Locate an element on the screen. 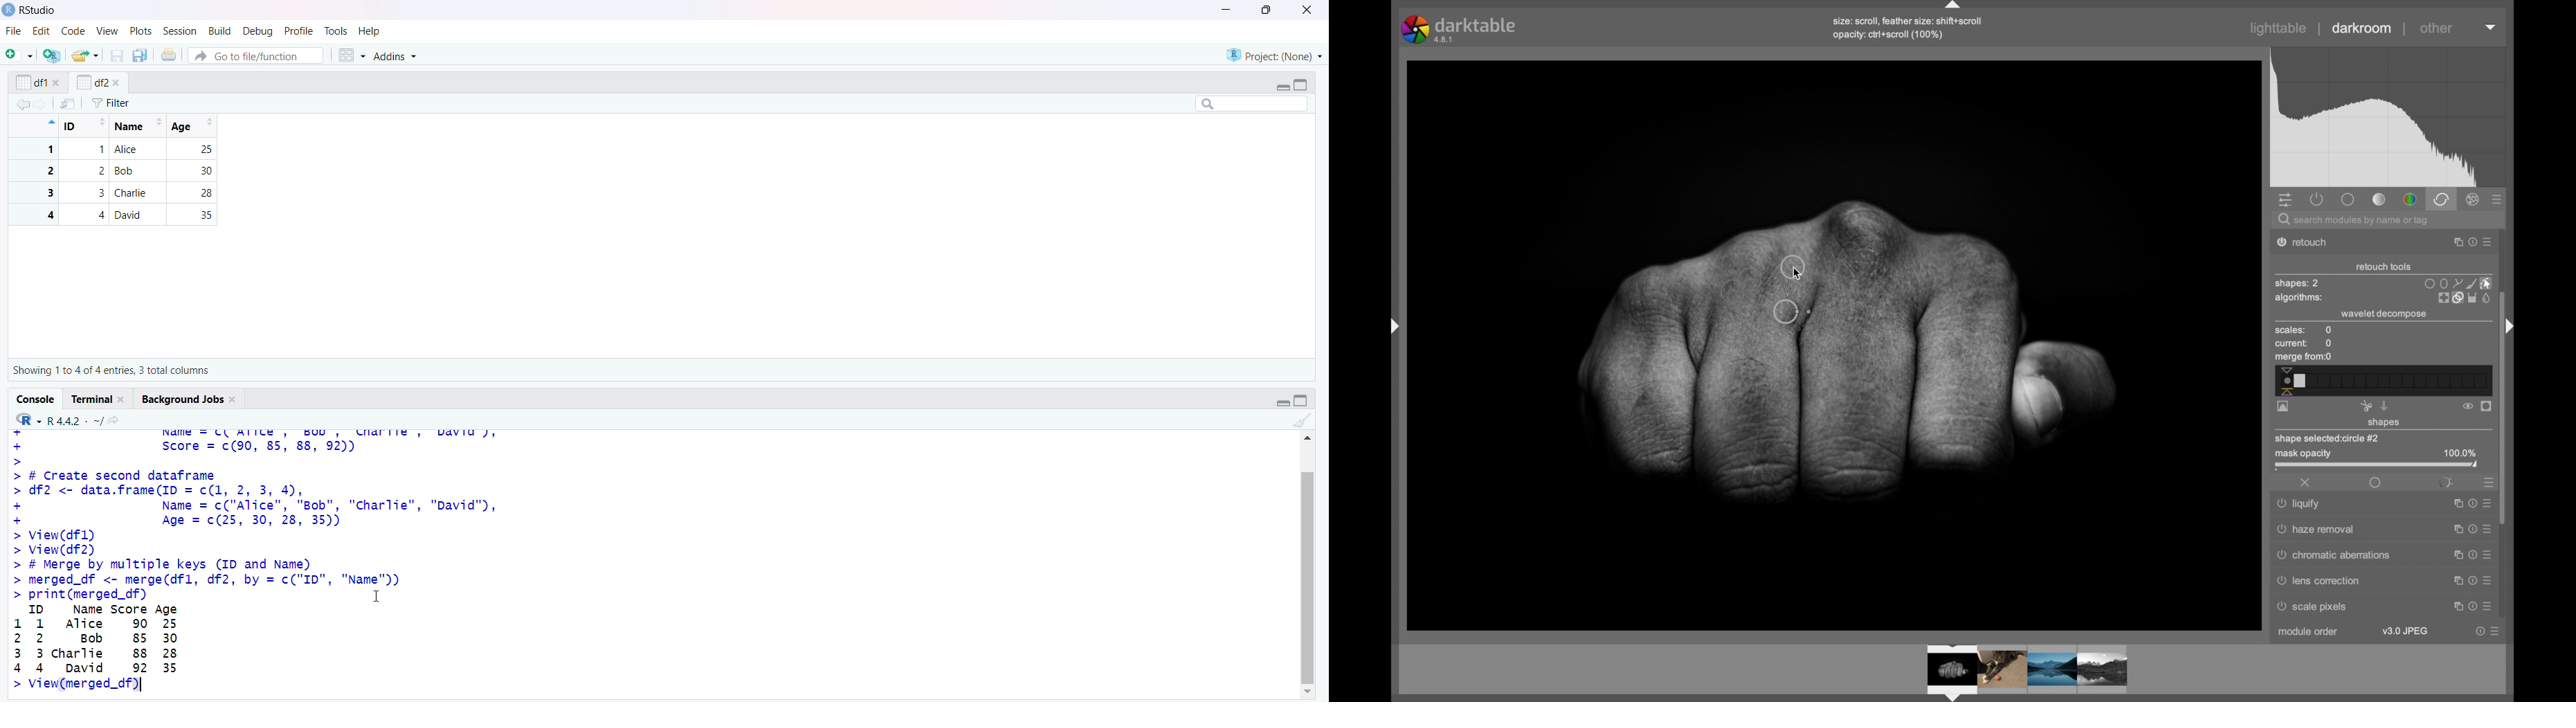 The width and height of the screenshot is (2576, 728). Go to file/function is located at coordinates (256, 55).